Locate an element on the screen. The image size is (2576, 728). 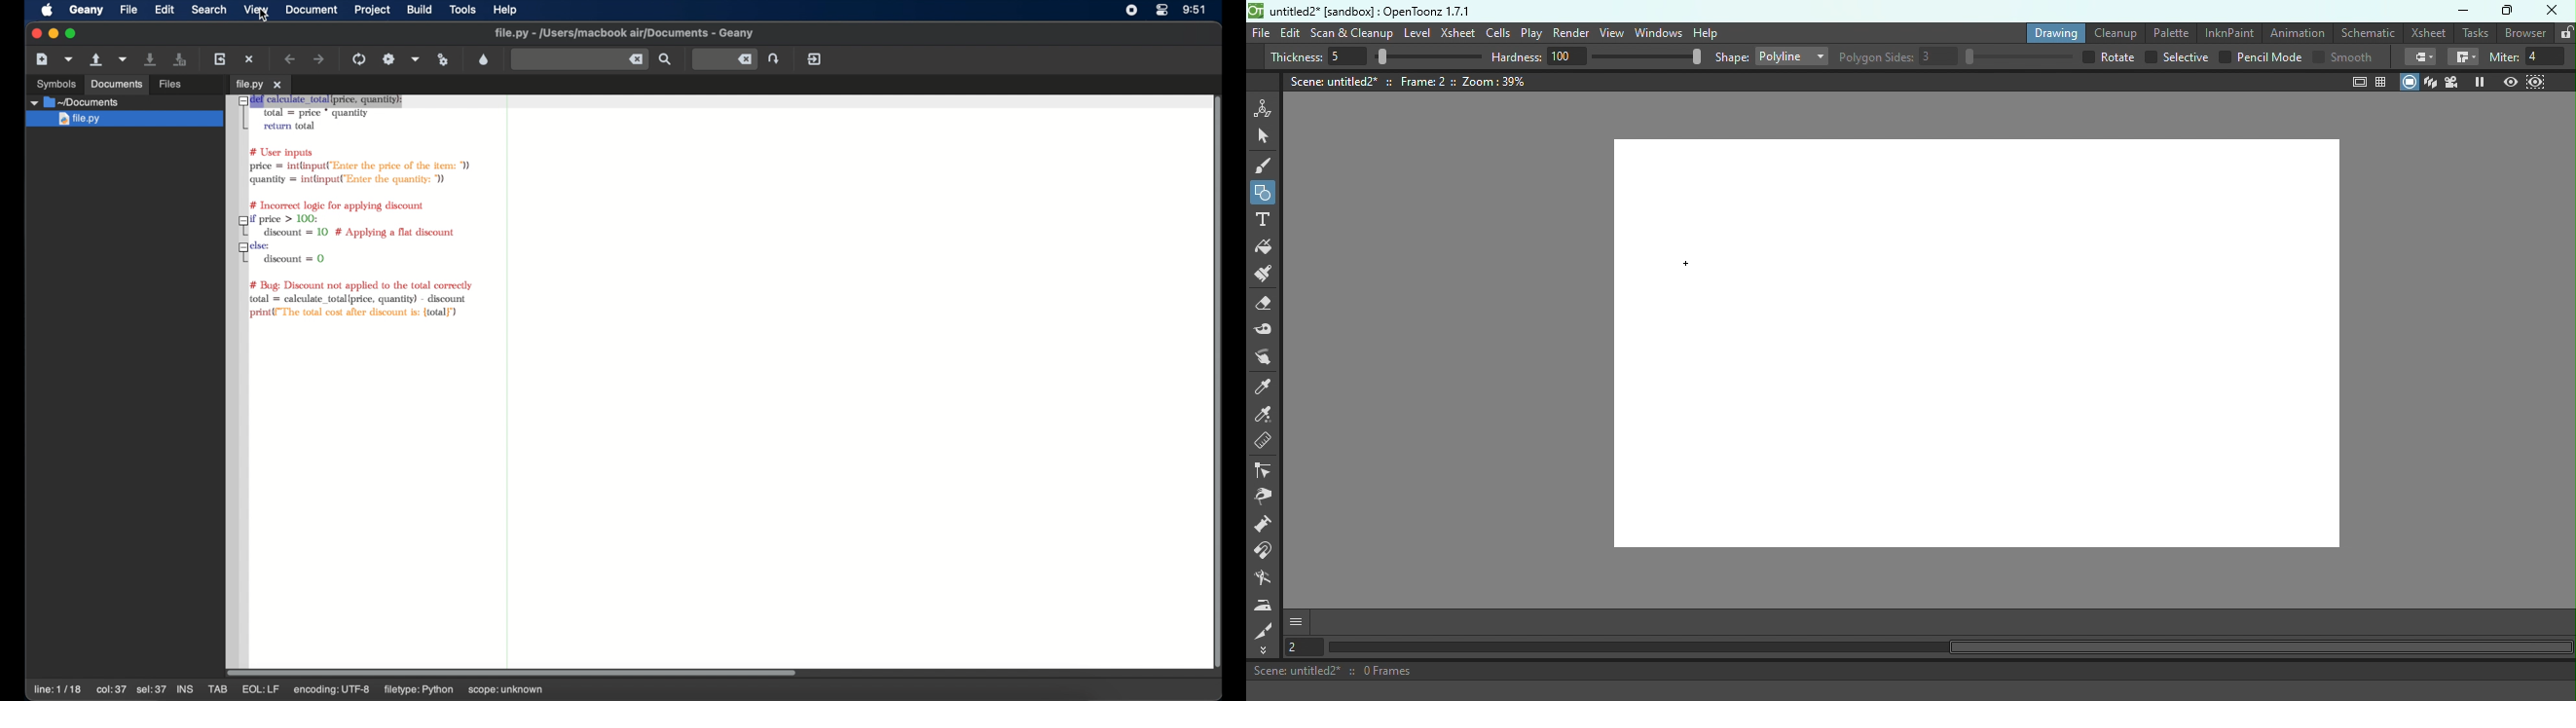
edit is located at coordinates (164, 10).